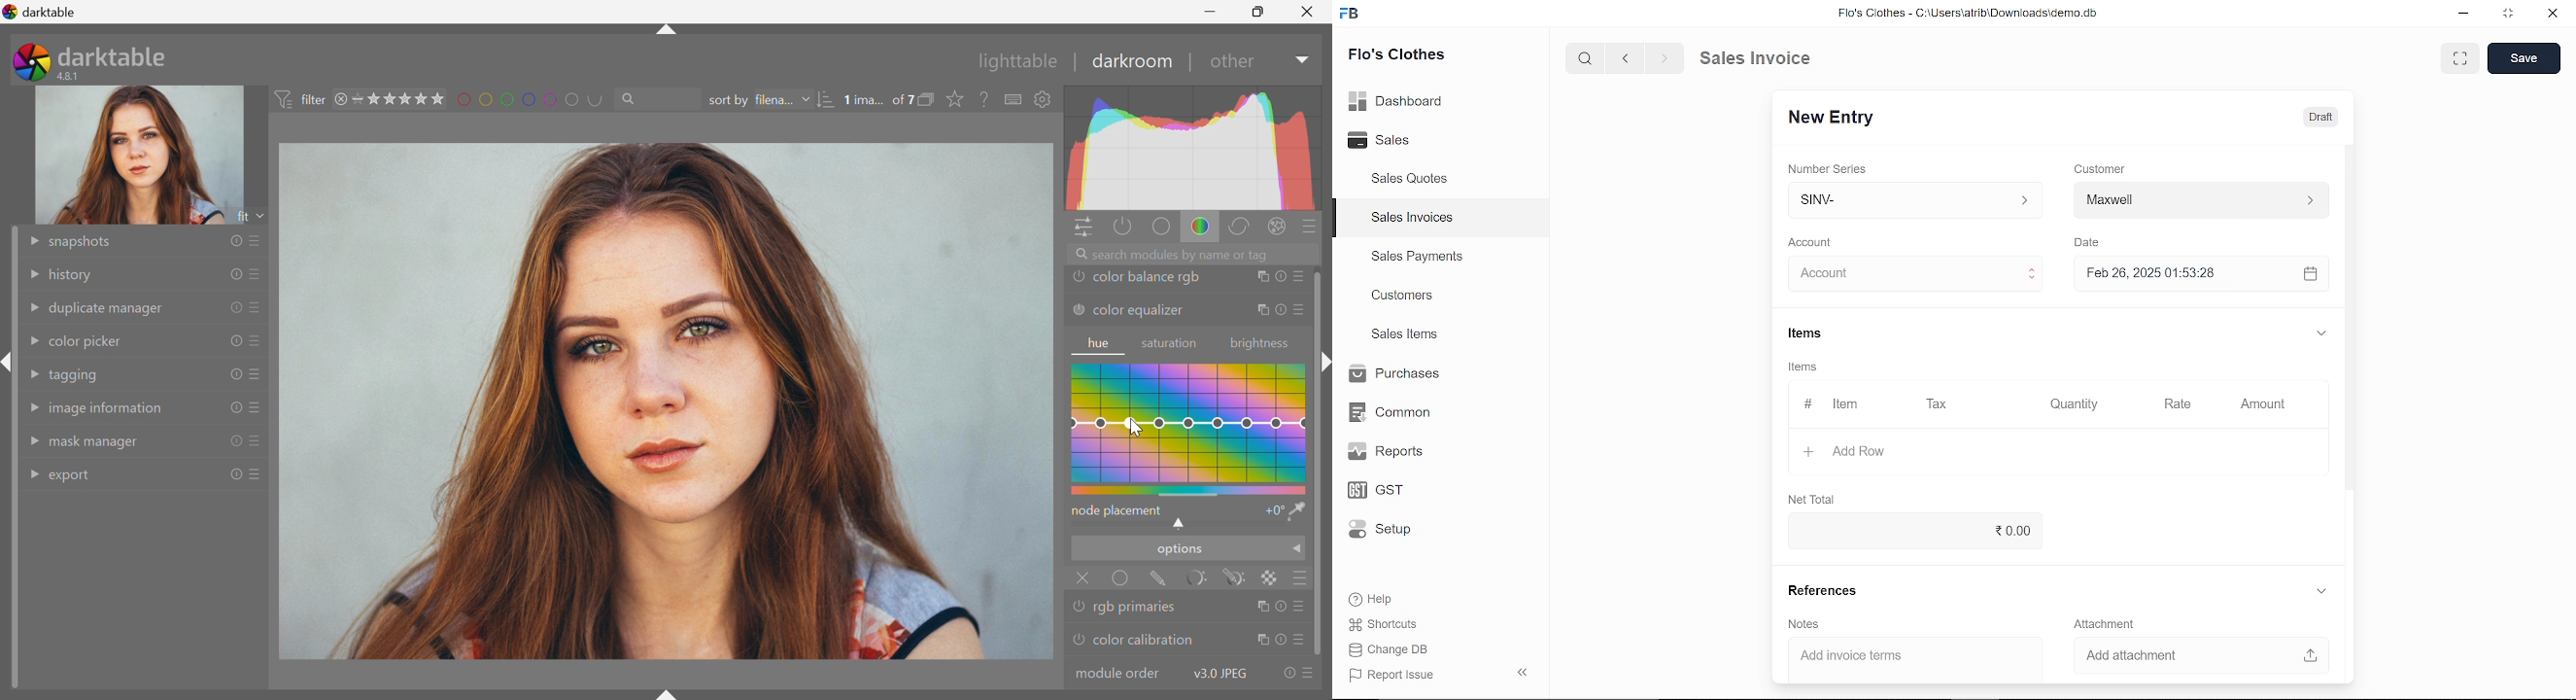 The width and height of the screenshot is (2576, 700). What do you see at coordinates (2322, 592) in the screenshot?
I see `expand` at bounding box center [2322, 592].